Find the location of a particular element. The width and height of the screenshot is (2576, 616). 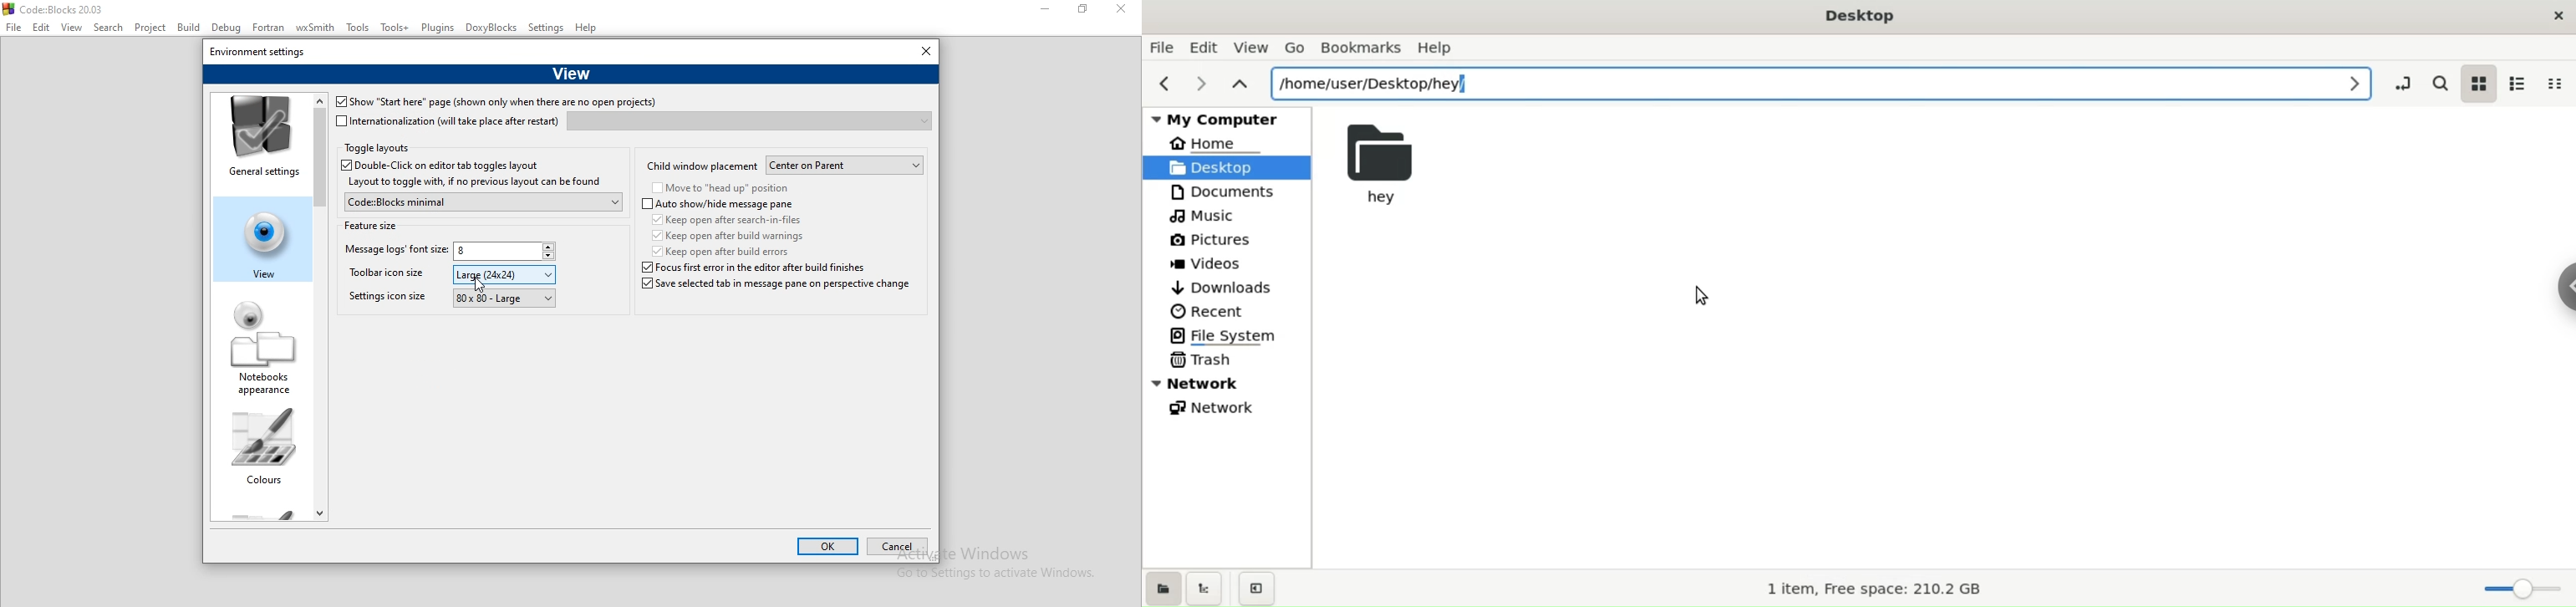

File  is located at coordinates (13, 28).